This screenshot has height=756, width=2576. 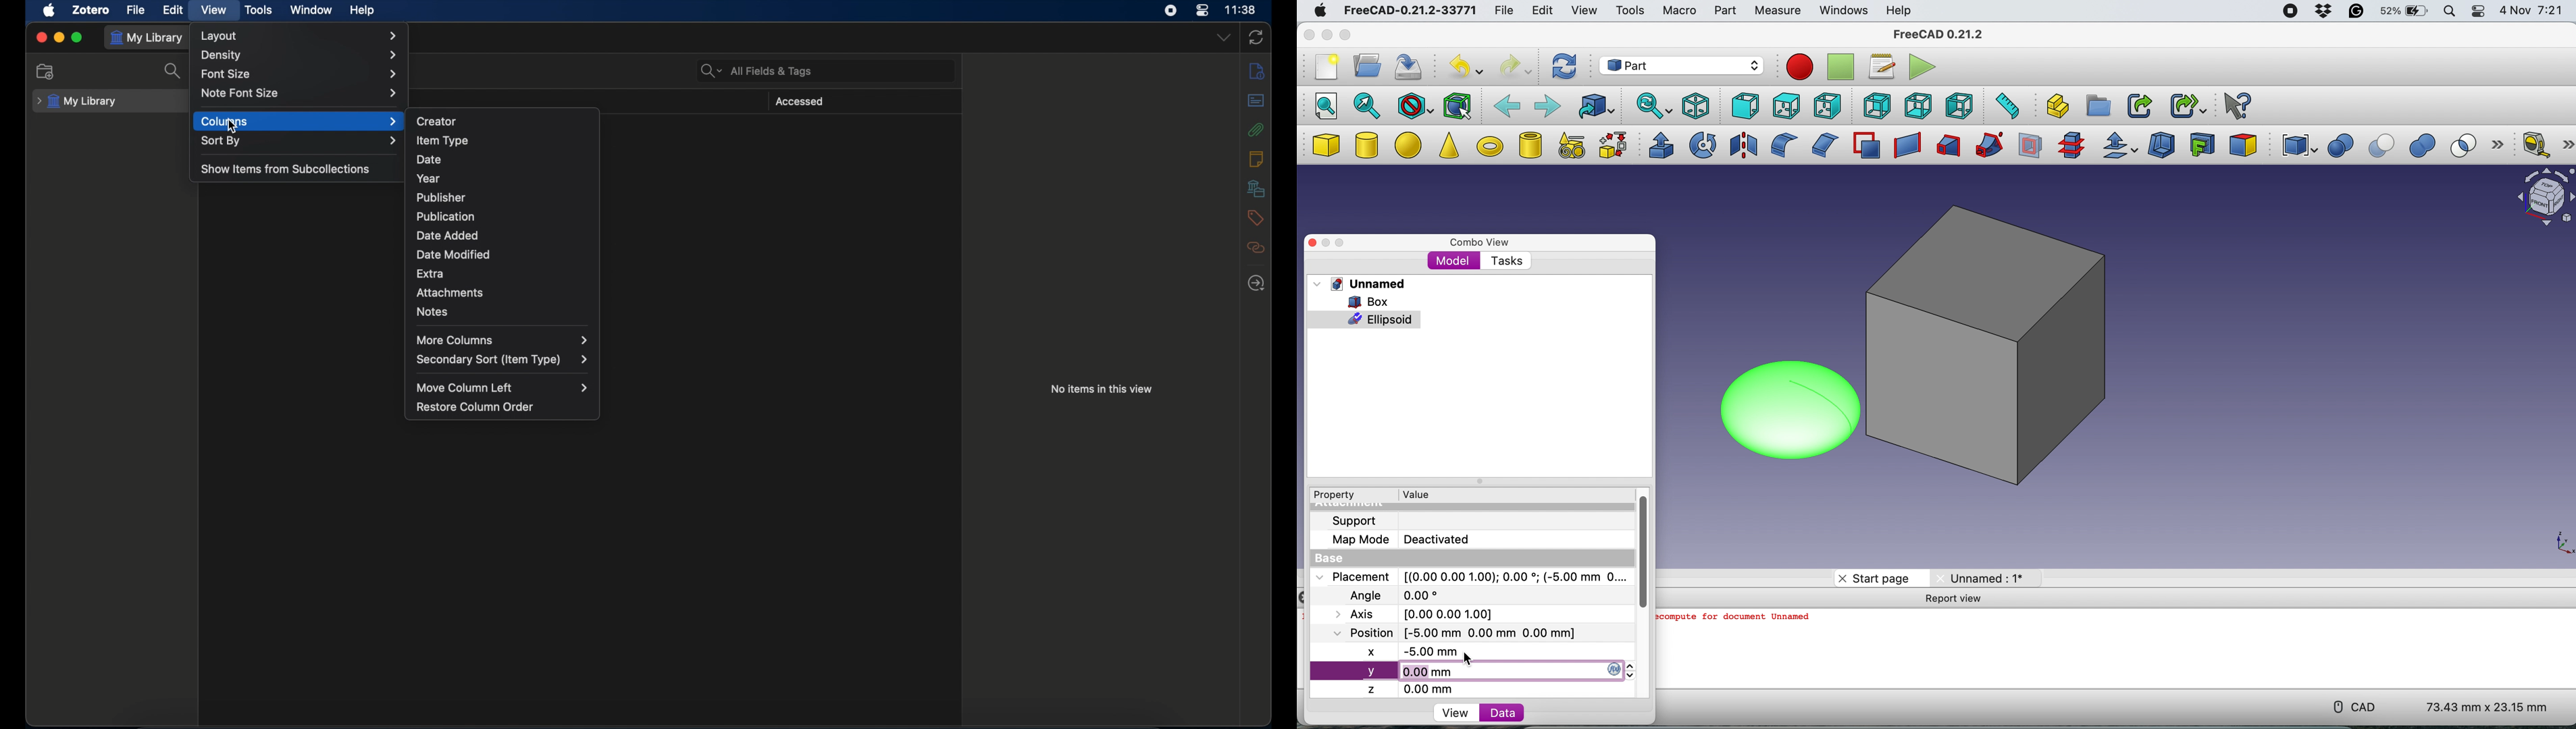 I want to click on accessed, so click(x=799, y=102).